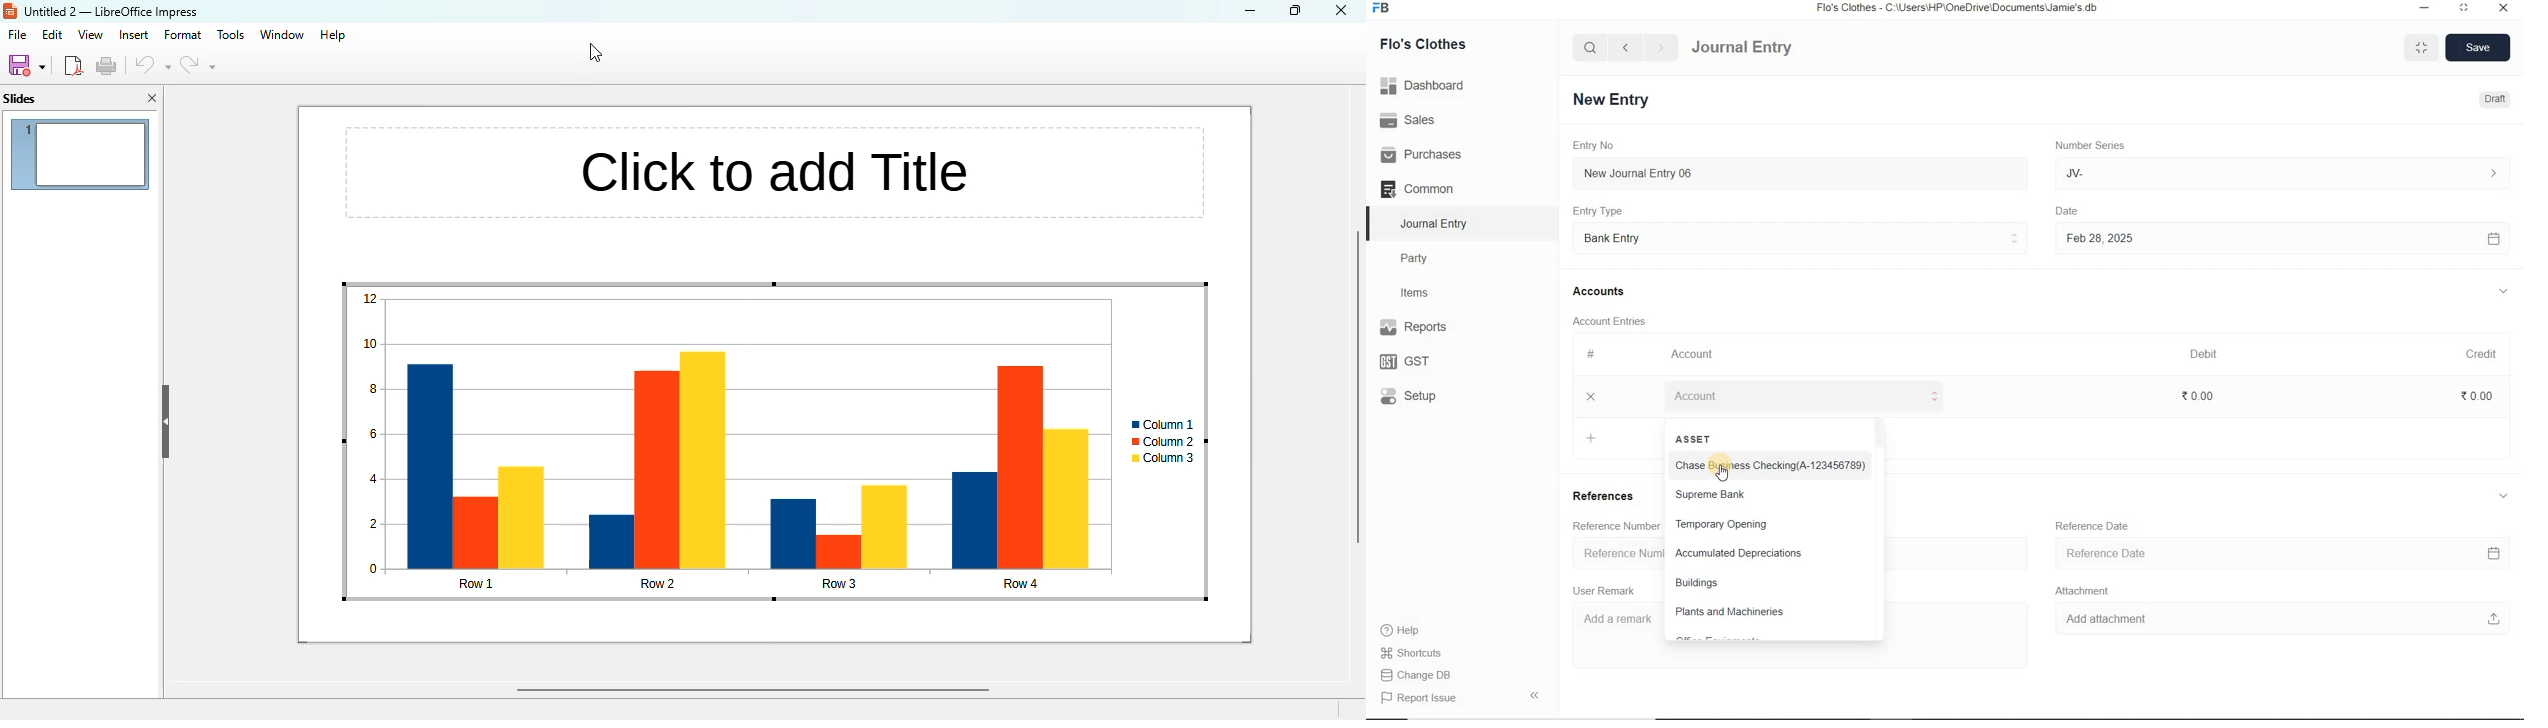 The height and width of the screenshot is (728, 2548). What do you see at coordinates (2504, 292) in the screenshot?
I see `collapse` at bounding box center [2504, 292].